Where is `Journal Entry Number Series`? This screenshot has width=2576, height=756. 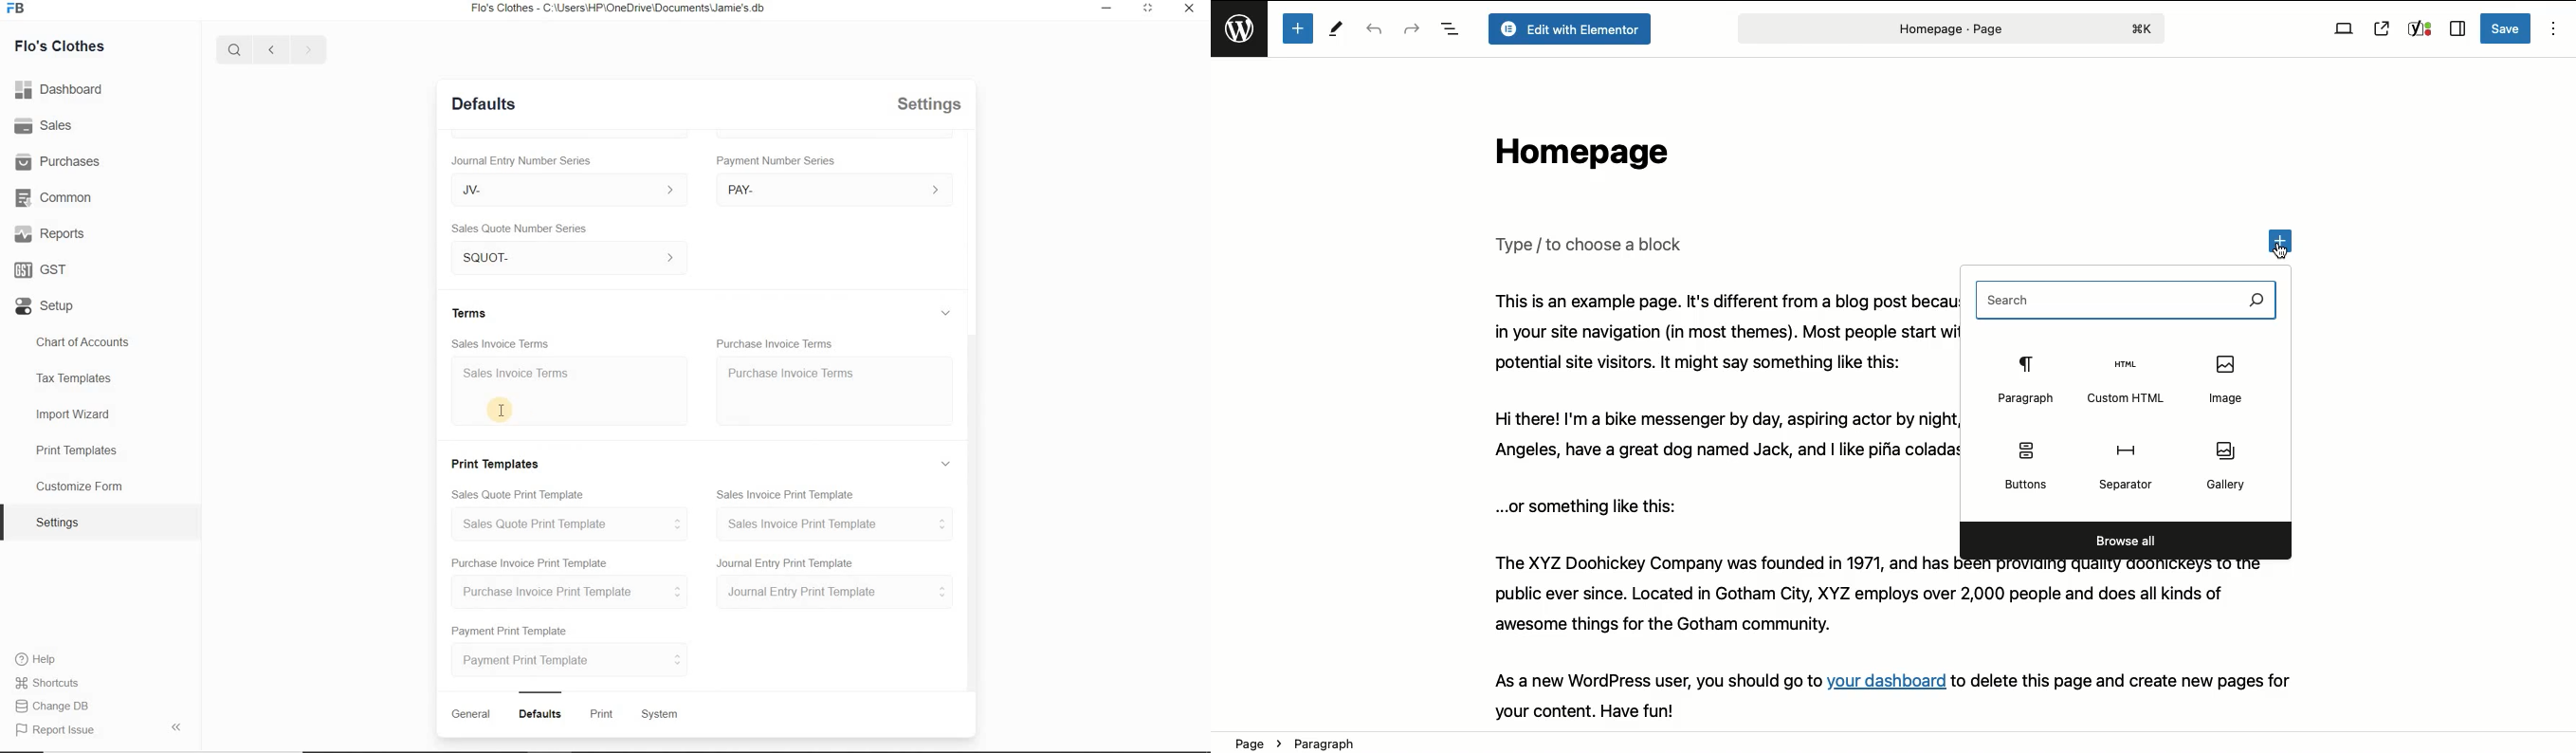
Journal Entry Number Series is located at coordinates (521, 161).